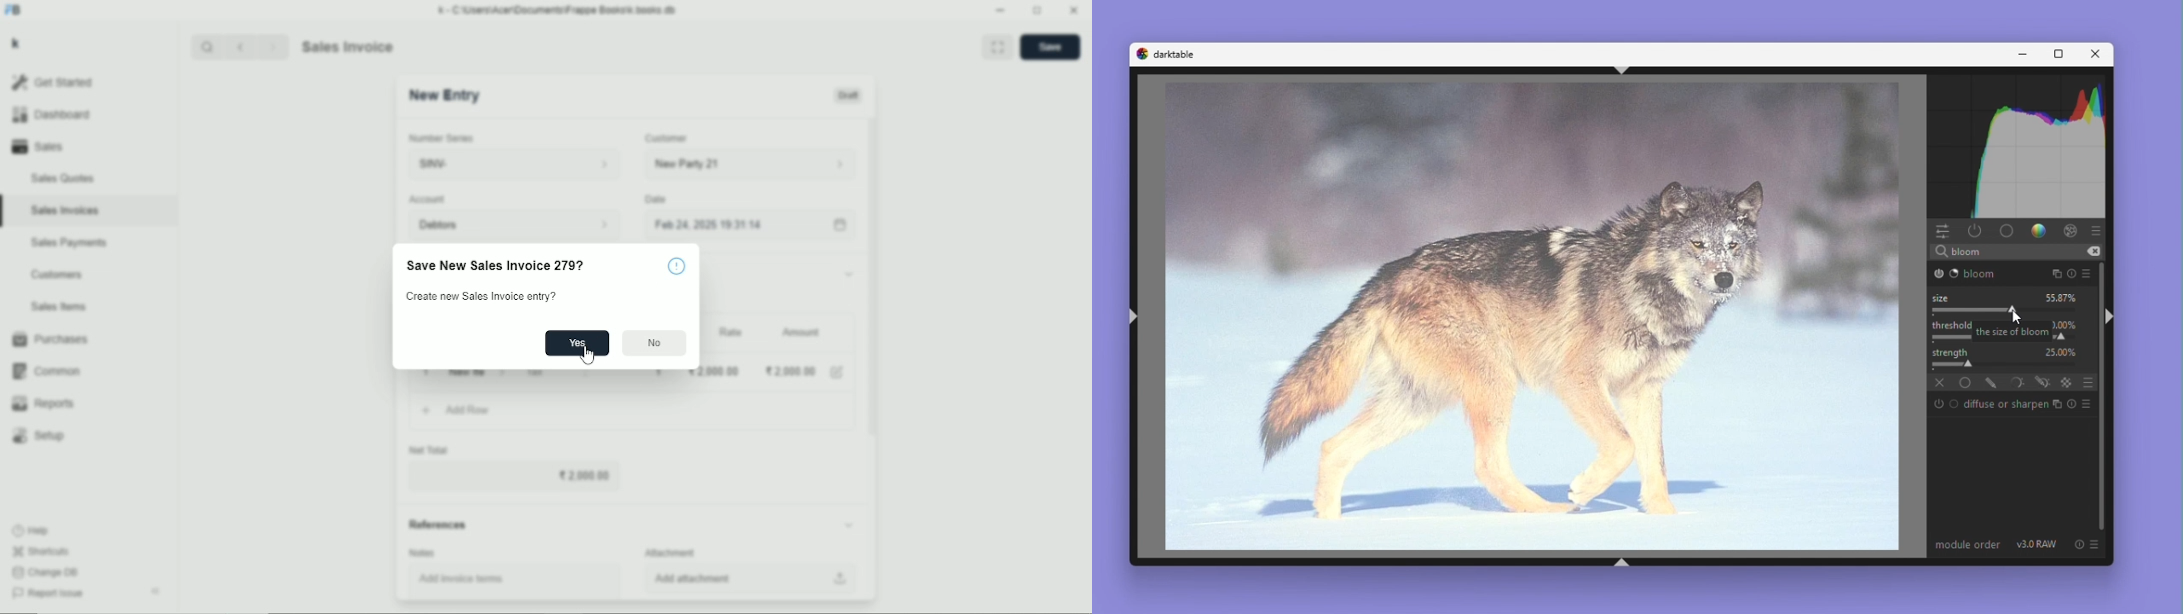  I want to click on k - C\Users\Acer\Documents\Frappe Books\k books db, so click(559, 9).